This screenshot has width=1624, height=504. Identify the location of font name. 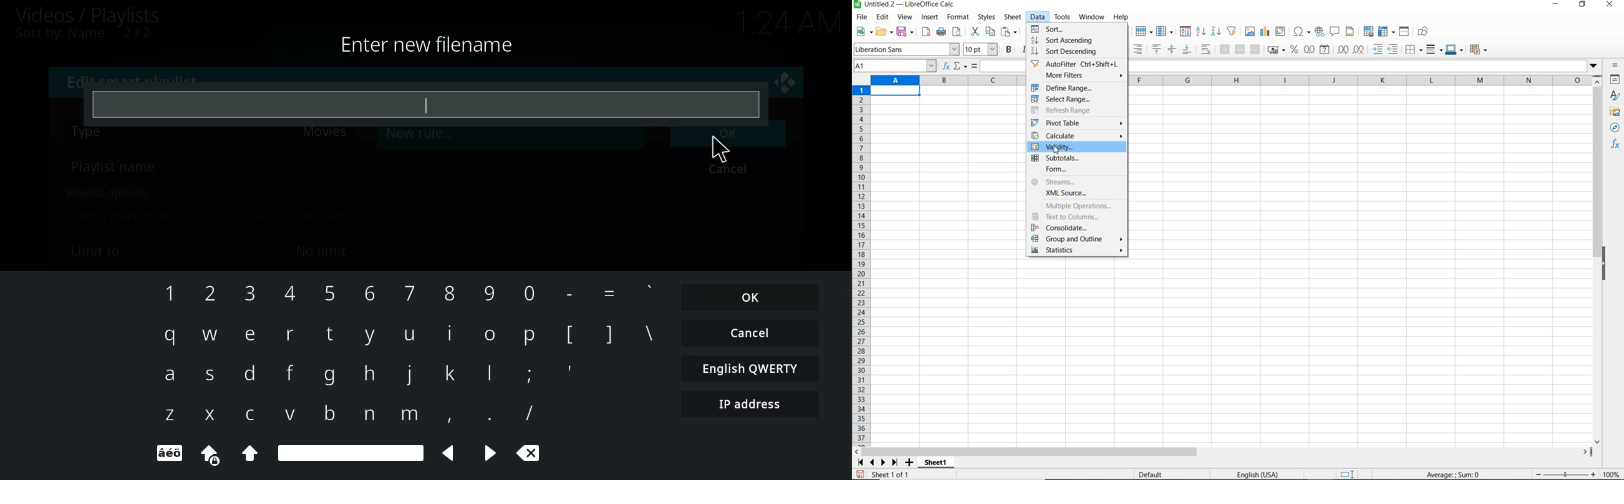
(906, 49).